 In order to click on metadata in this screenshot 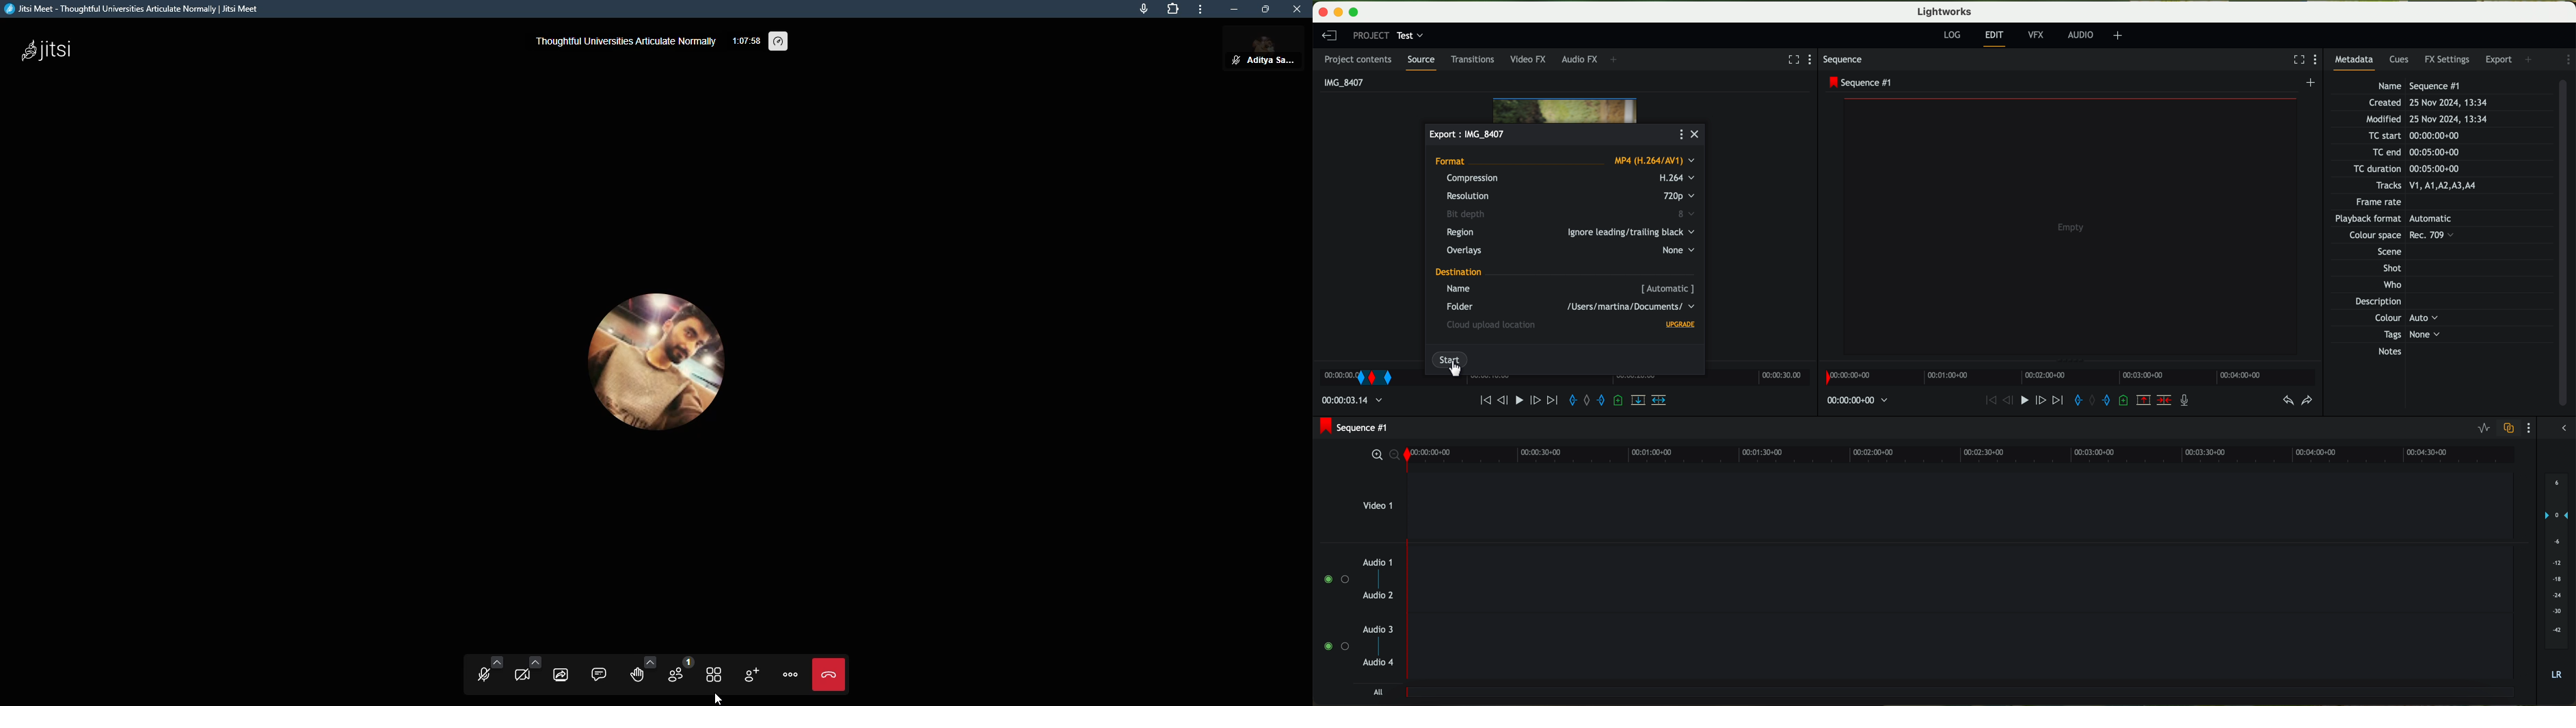, I will do `click(2358, 62)`.